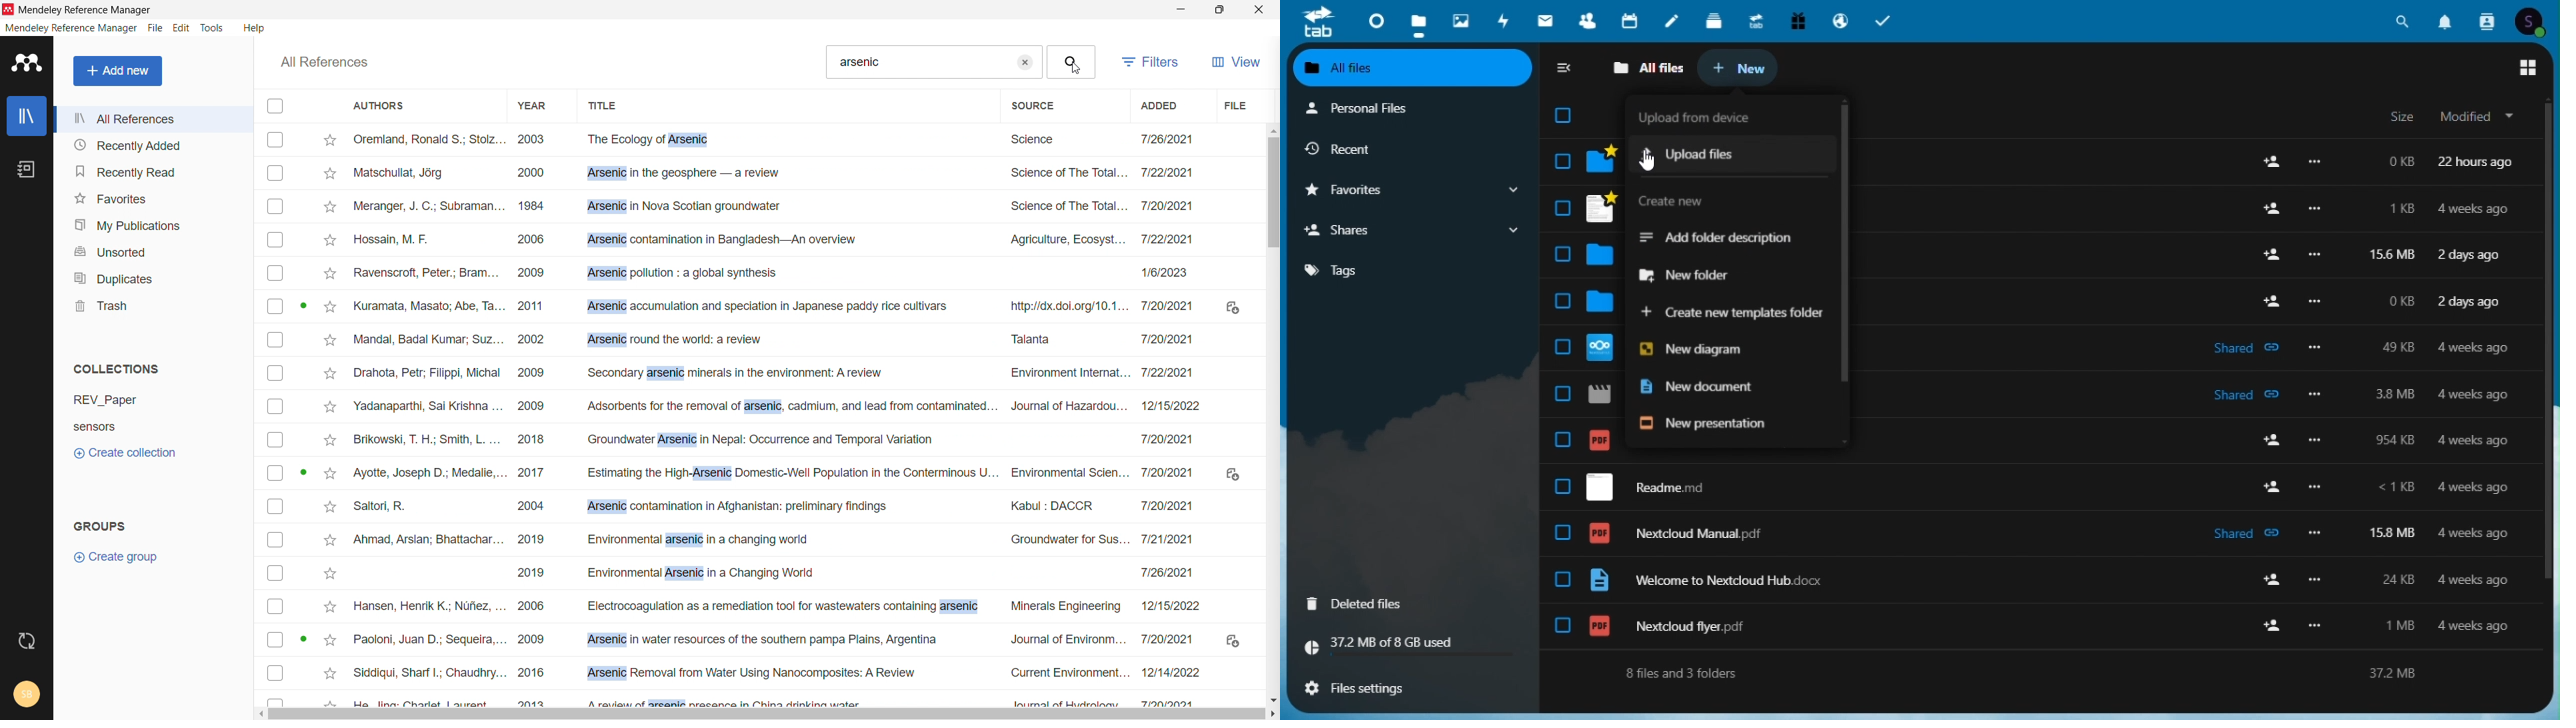 This screenshot has height=728, width=2576. I want to click on more options, so click(2318, 627).